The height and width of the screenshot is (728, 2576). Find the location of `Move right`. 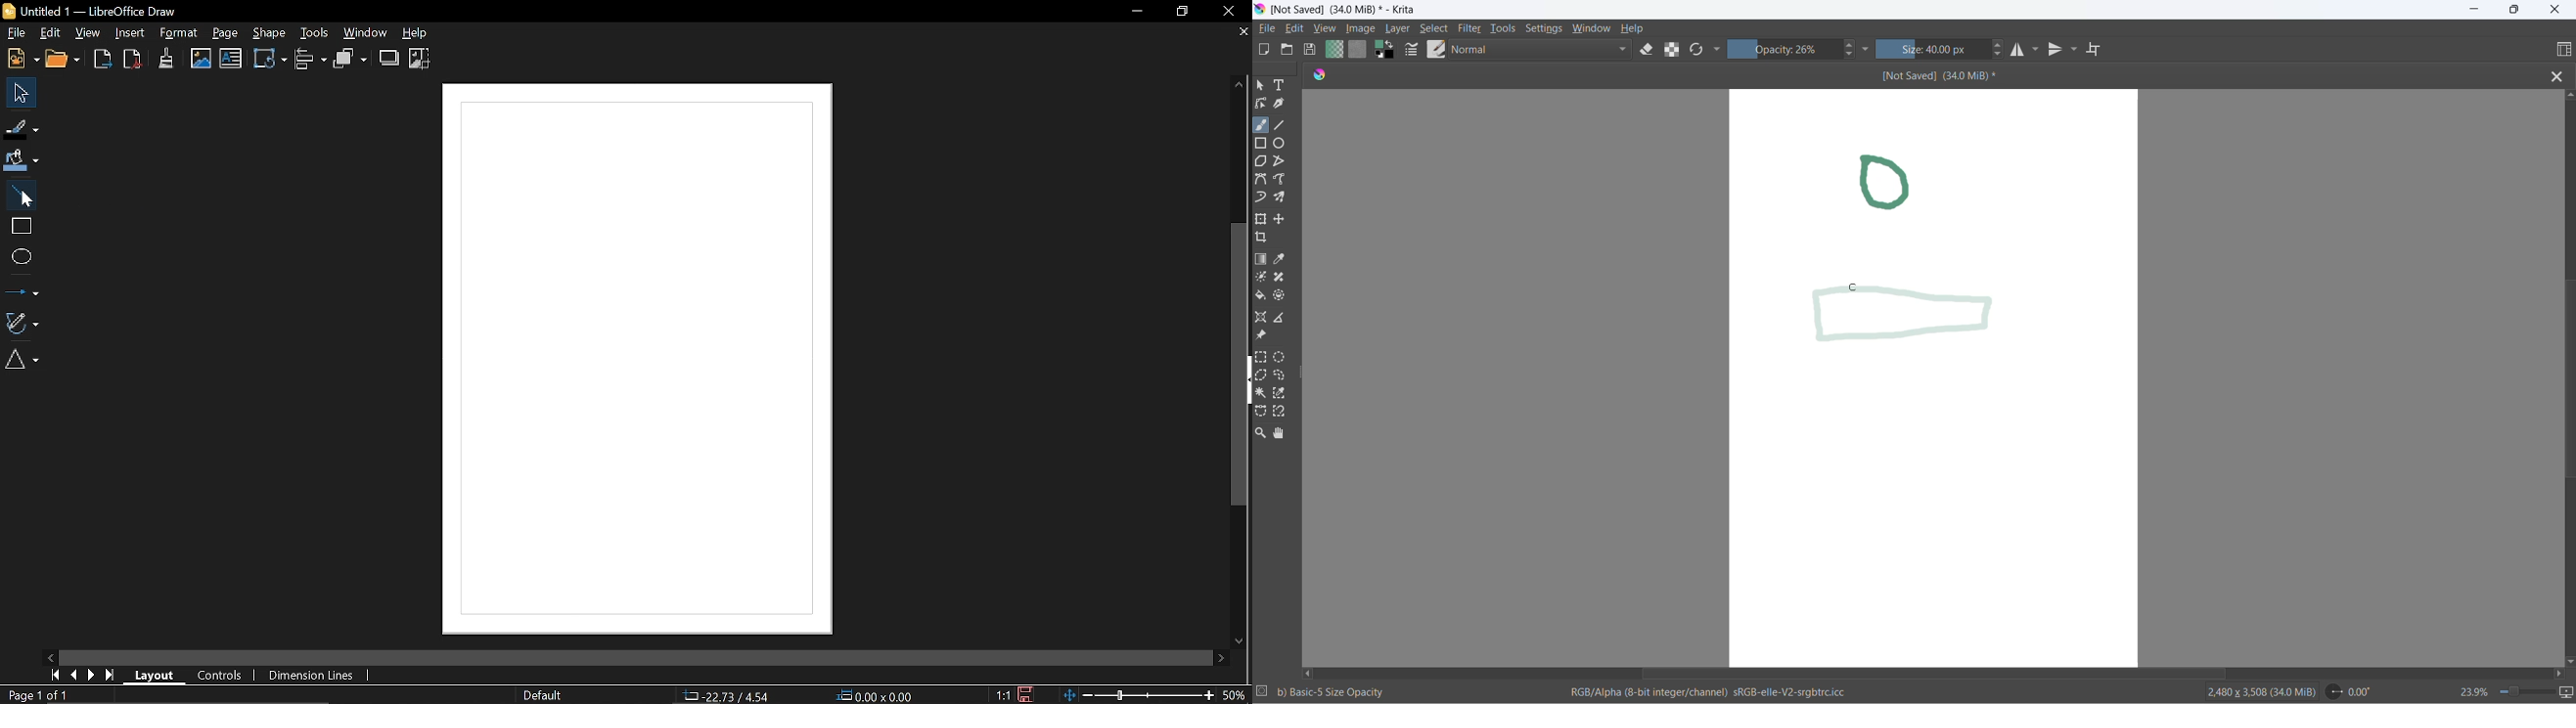

Move right is located at coordinates (1223, 658).